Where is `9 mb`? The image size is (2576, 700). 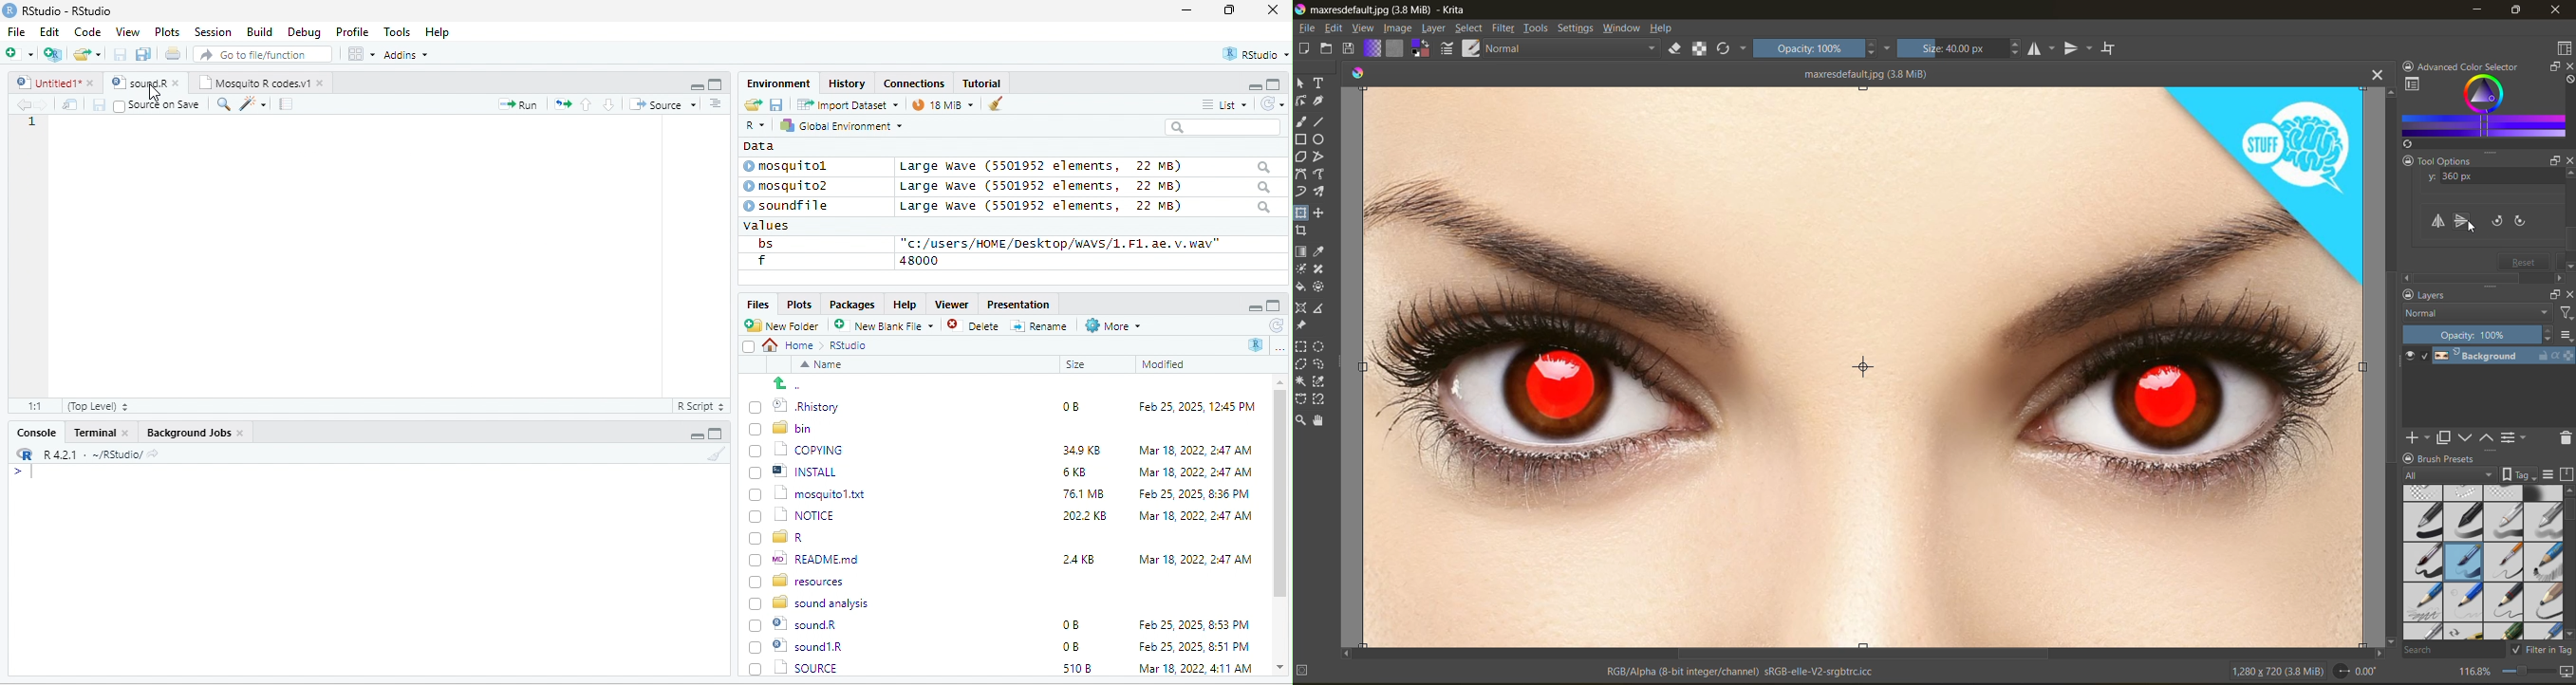
9 mb is located at coordinates (943, 106).